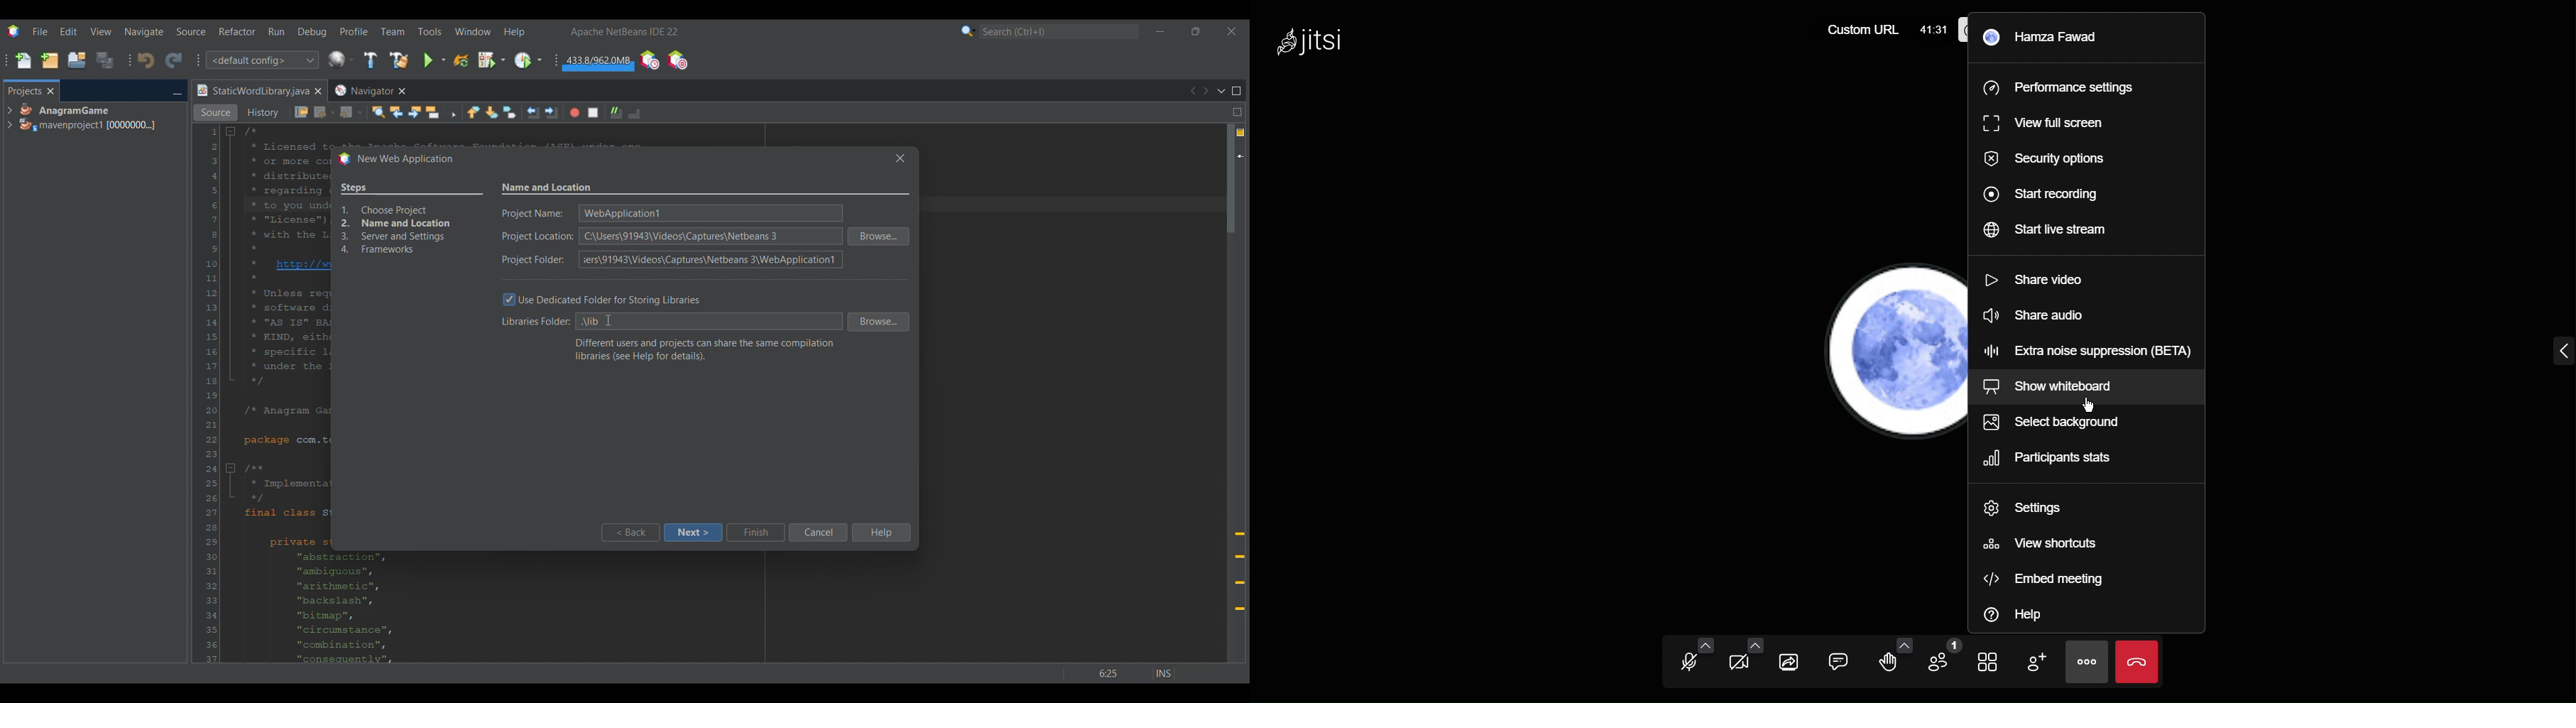 Image resolution: width=2576 pixels, height=728 pixels. Describe the element at coordinates (2062, 426) in the screenshot. I see `Select background` at that location.